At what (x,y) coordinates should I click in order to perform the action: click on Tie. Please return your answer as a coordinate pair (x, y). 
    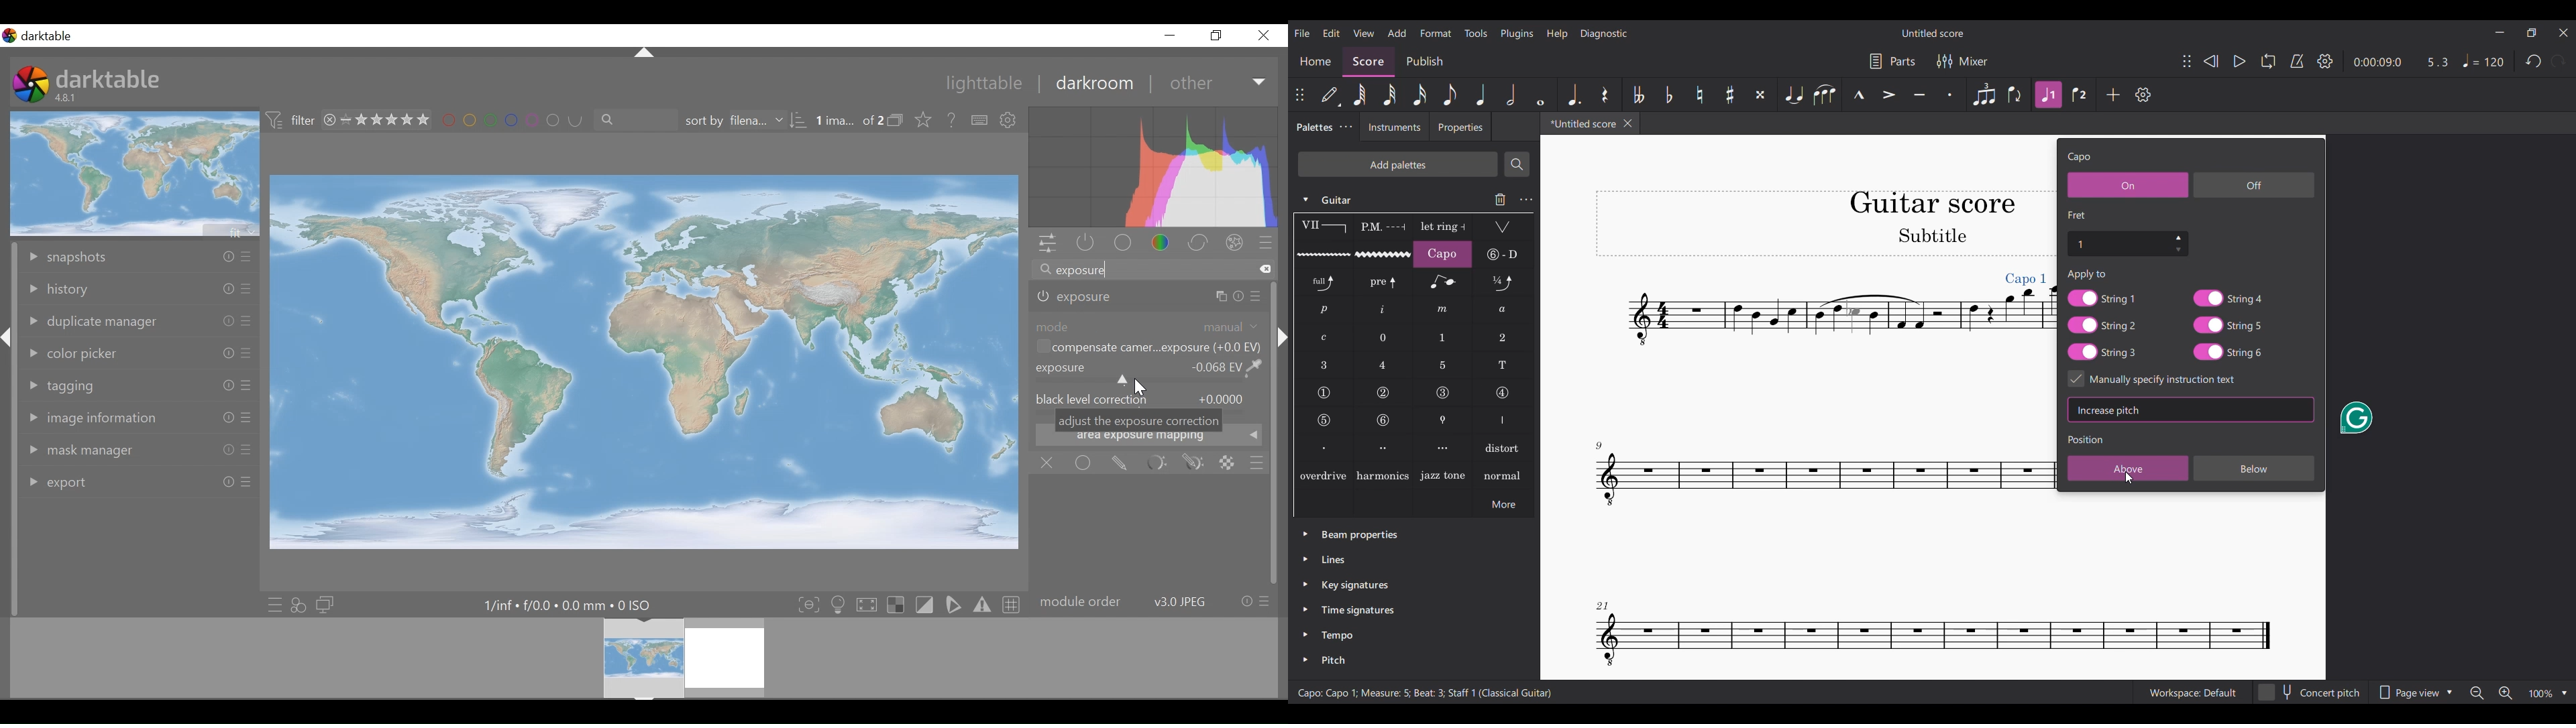
    Looking at the image, I should click on (1792, 95).